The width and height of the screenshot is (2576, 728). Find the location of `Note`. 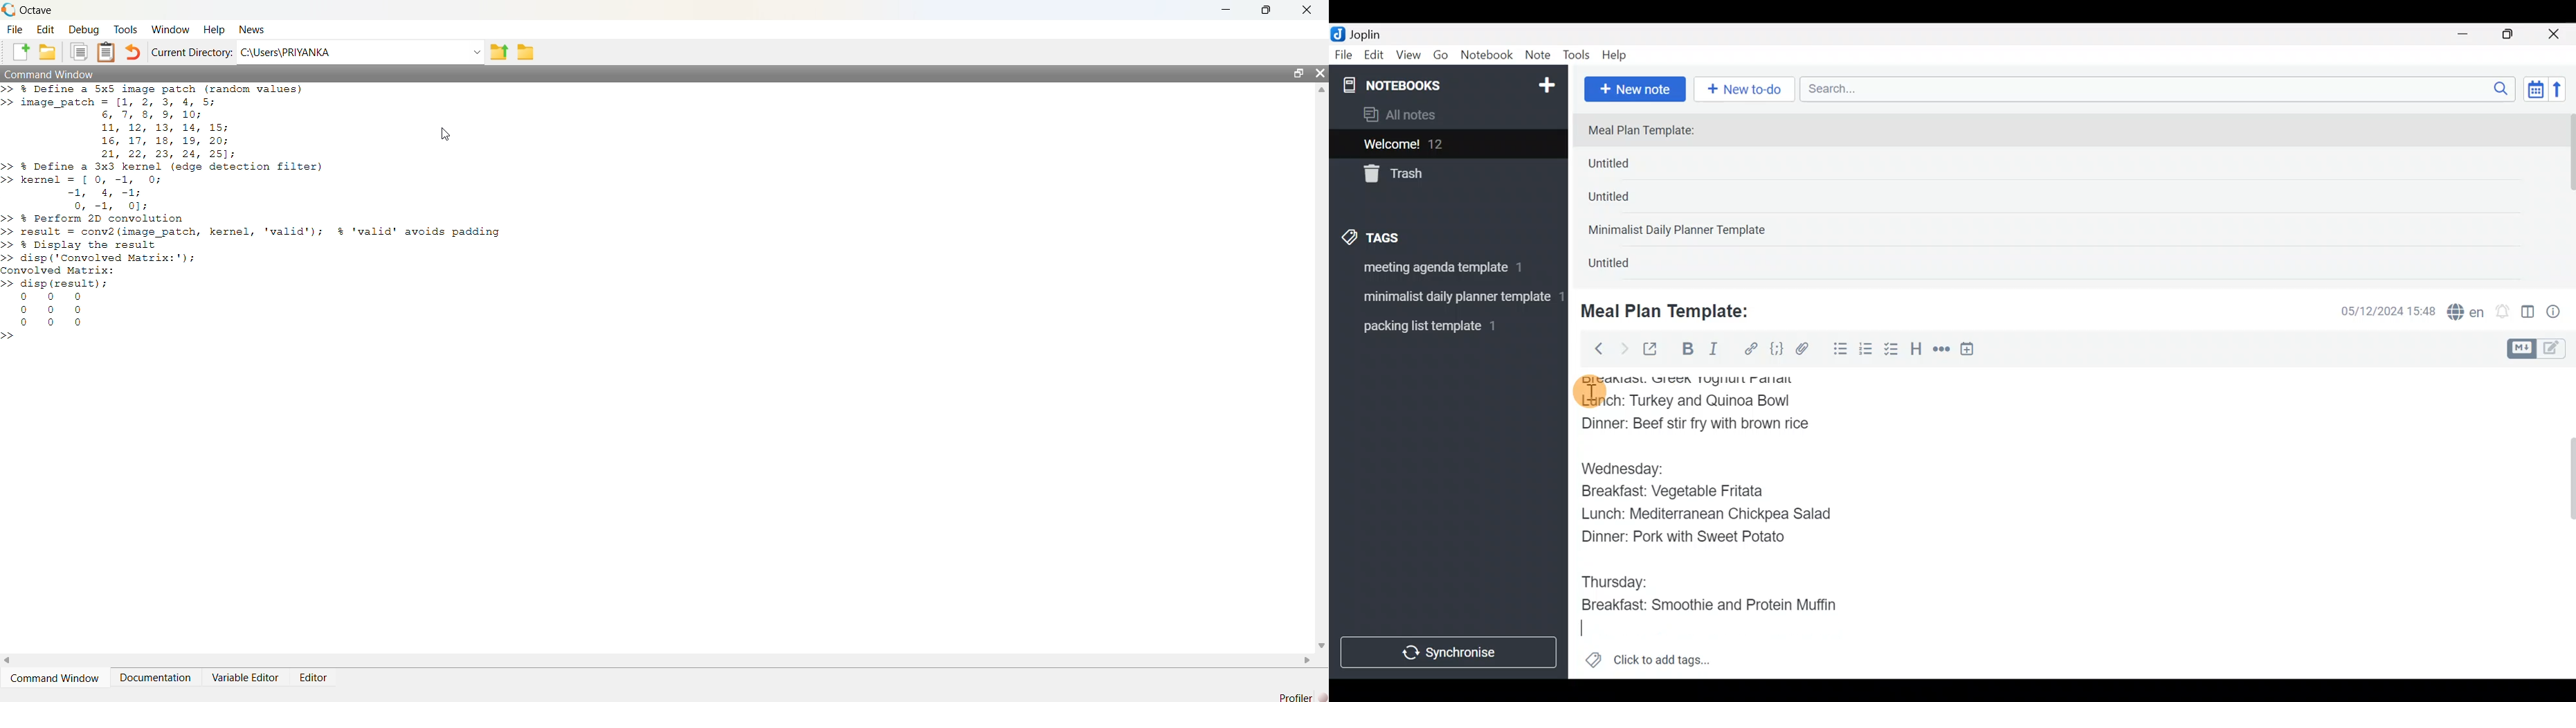

Note is located at coordinates (1541, 56).